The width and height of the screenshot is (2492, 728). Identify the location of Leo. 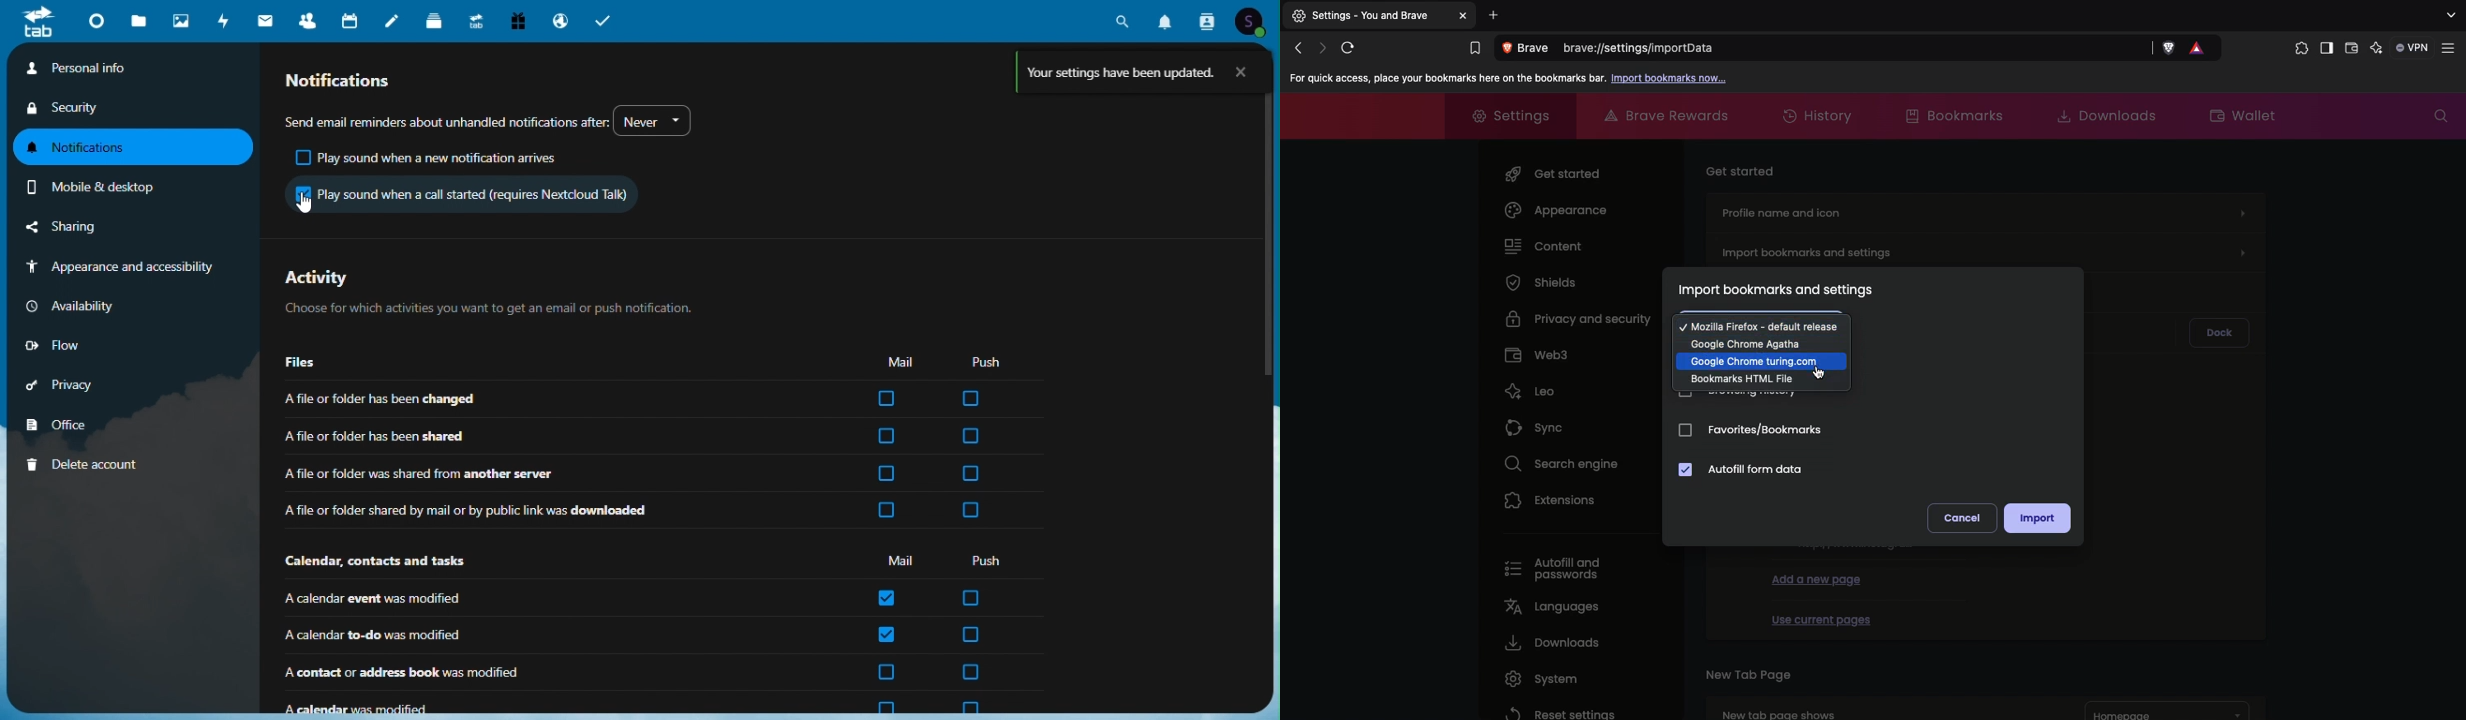
(1530, 387).